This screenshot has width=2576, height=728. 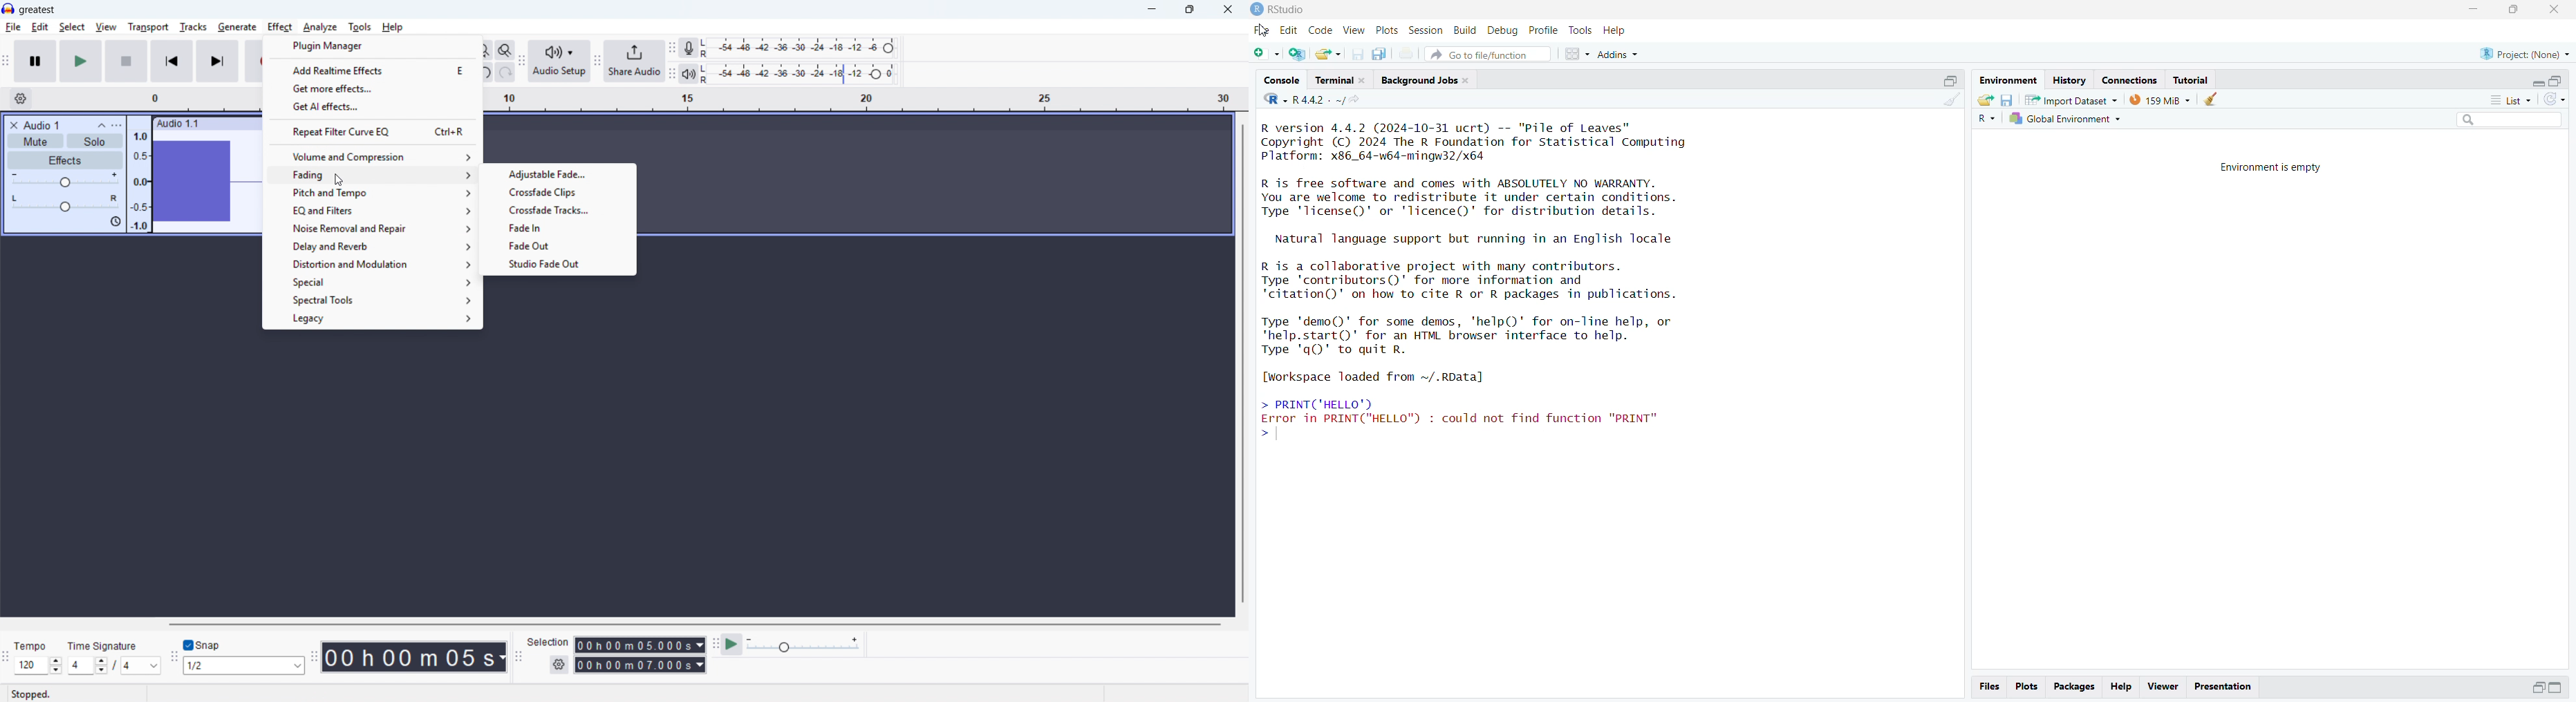 I want to click on Volume and compression , so click(x=374, y=157).